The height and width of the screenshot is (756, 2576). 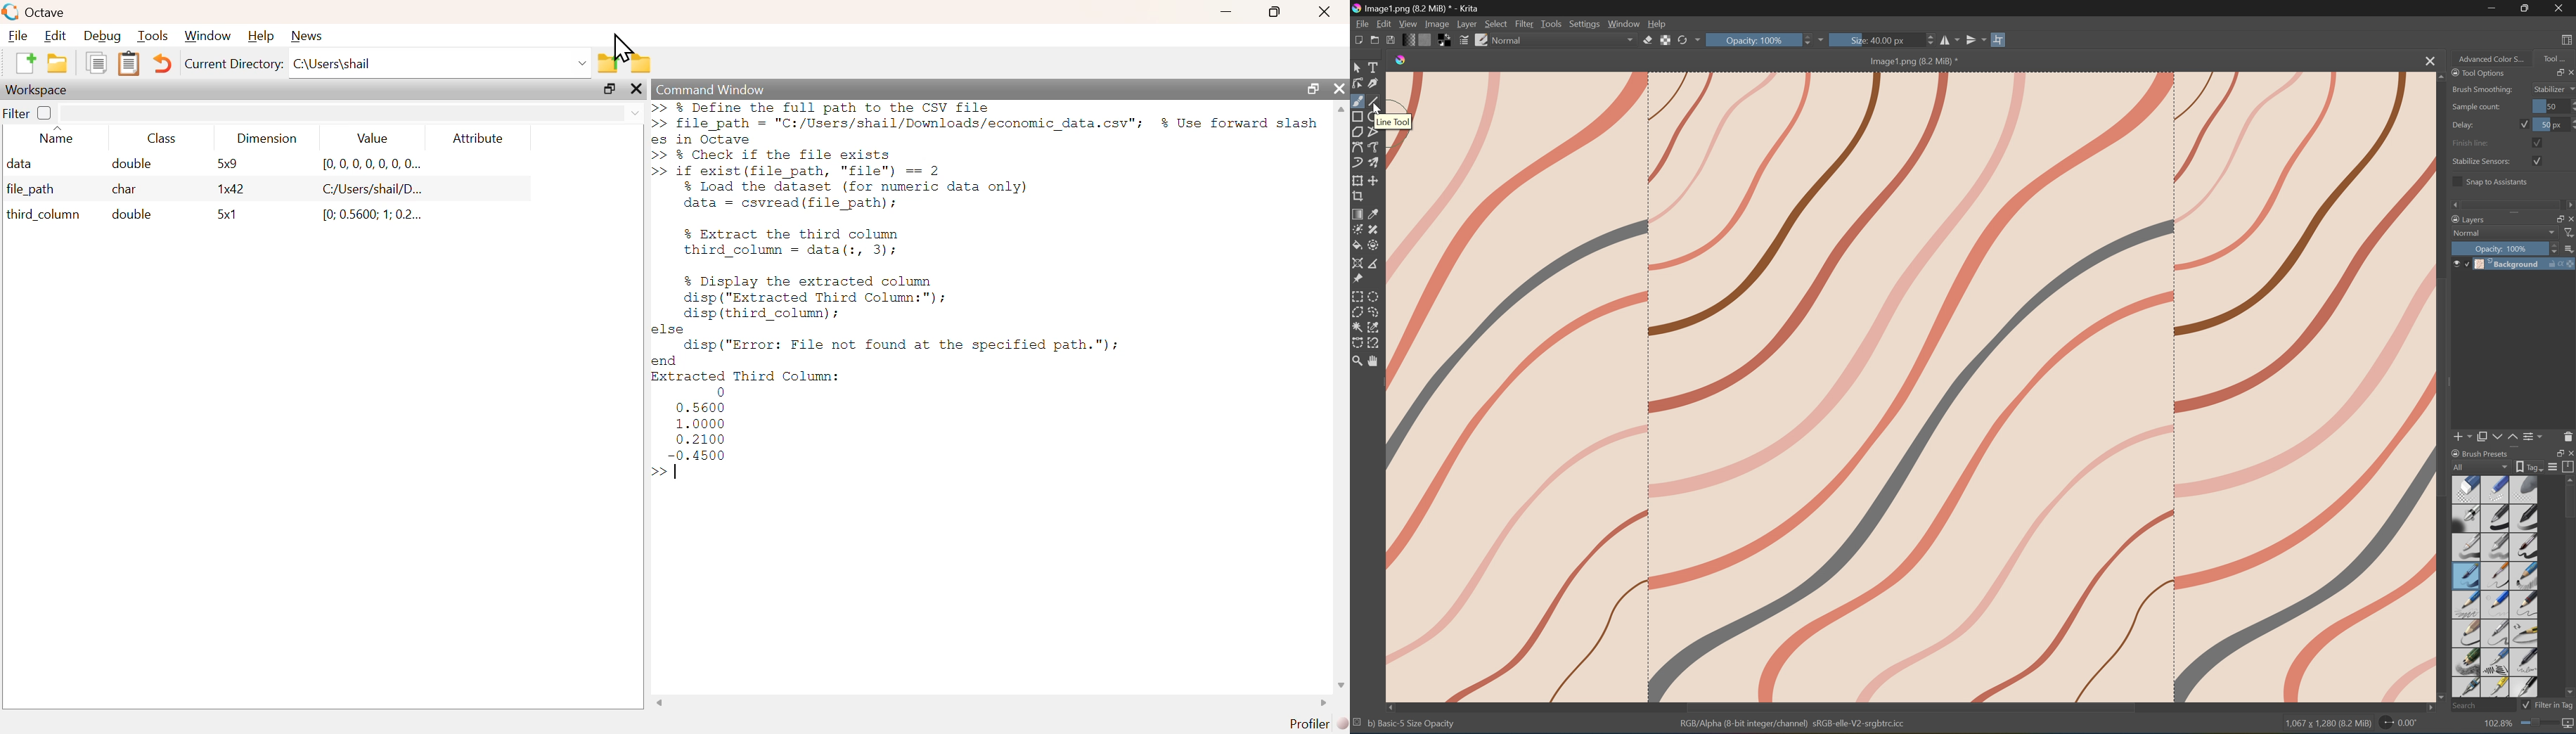 What do you see at coordinates (46, 114) in the screenshot?
I see `checkbox` at bounding box center [46, 114].